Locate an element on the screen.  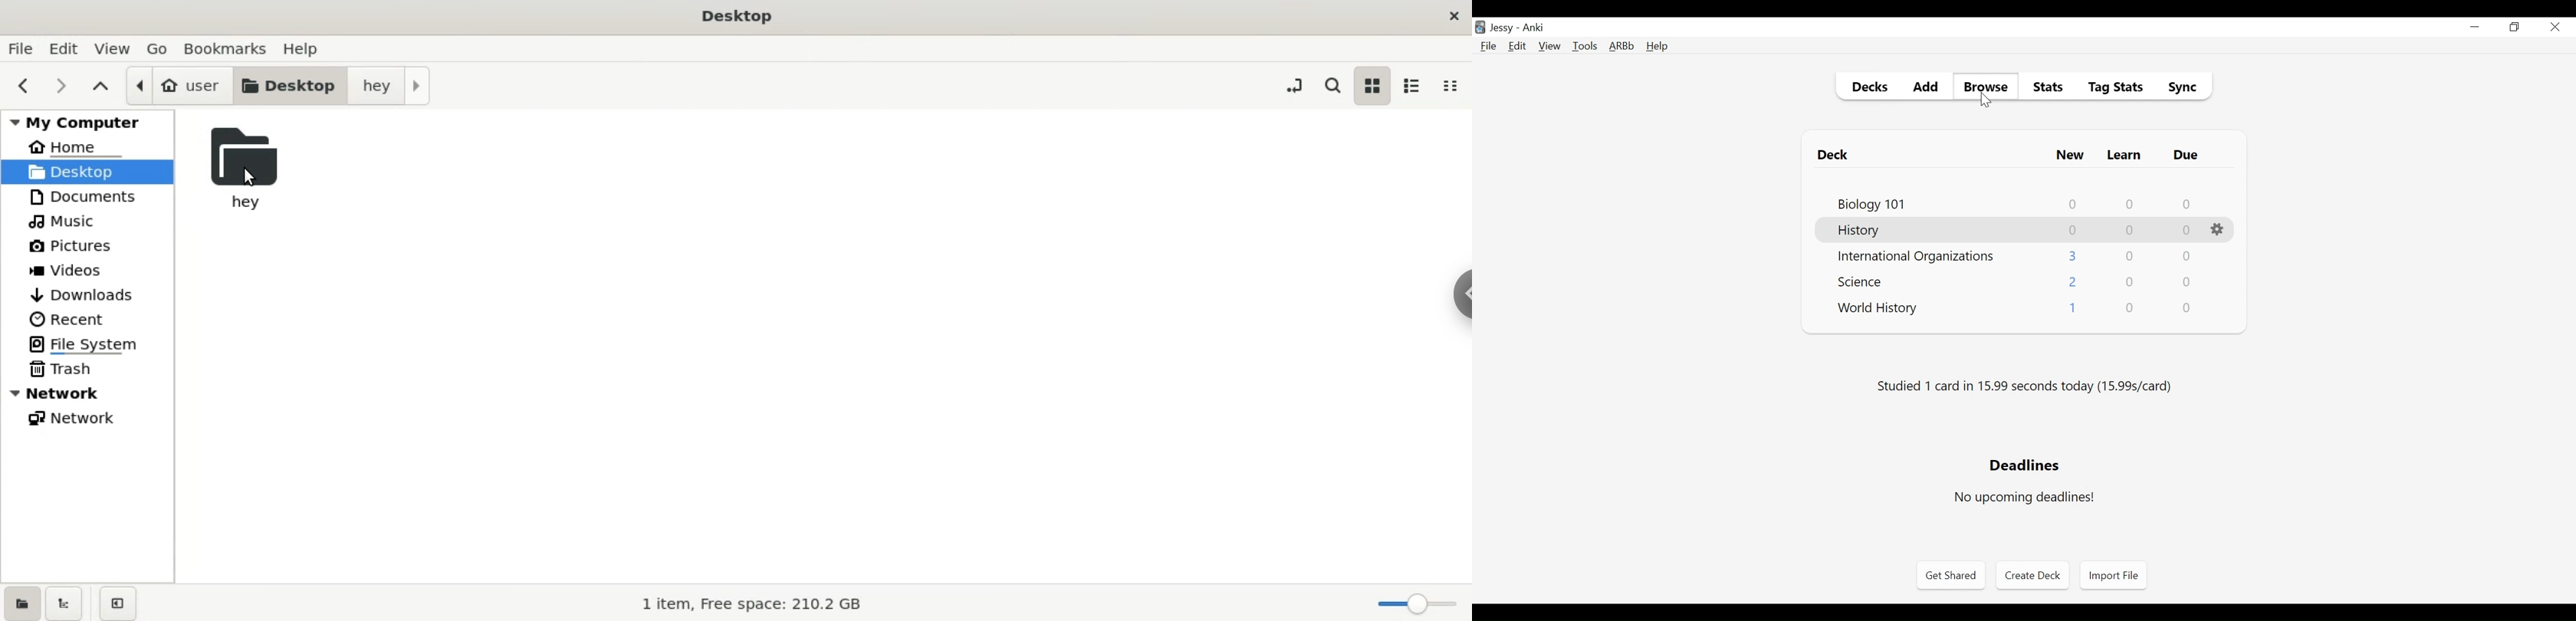
Learn Card Count is located at coordinates (2129, 205).